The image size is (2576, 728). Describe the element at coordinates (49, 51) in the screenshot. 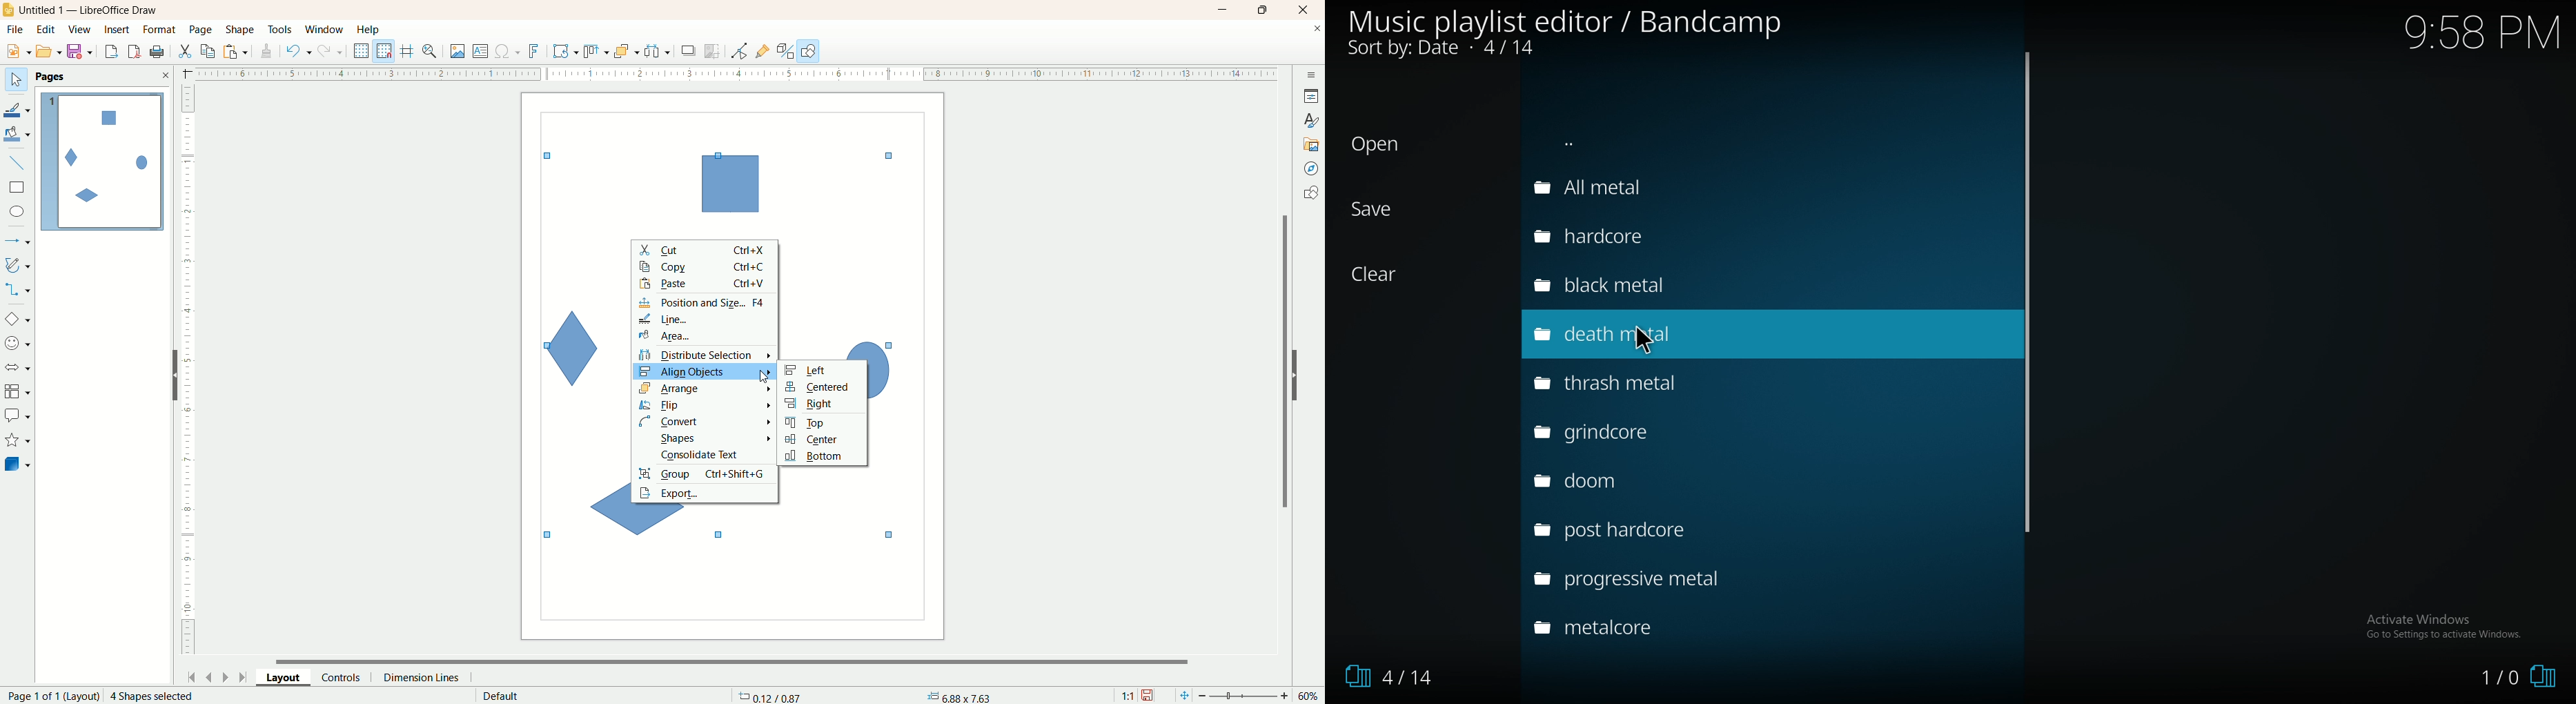

I see `open` at that location.